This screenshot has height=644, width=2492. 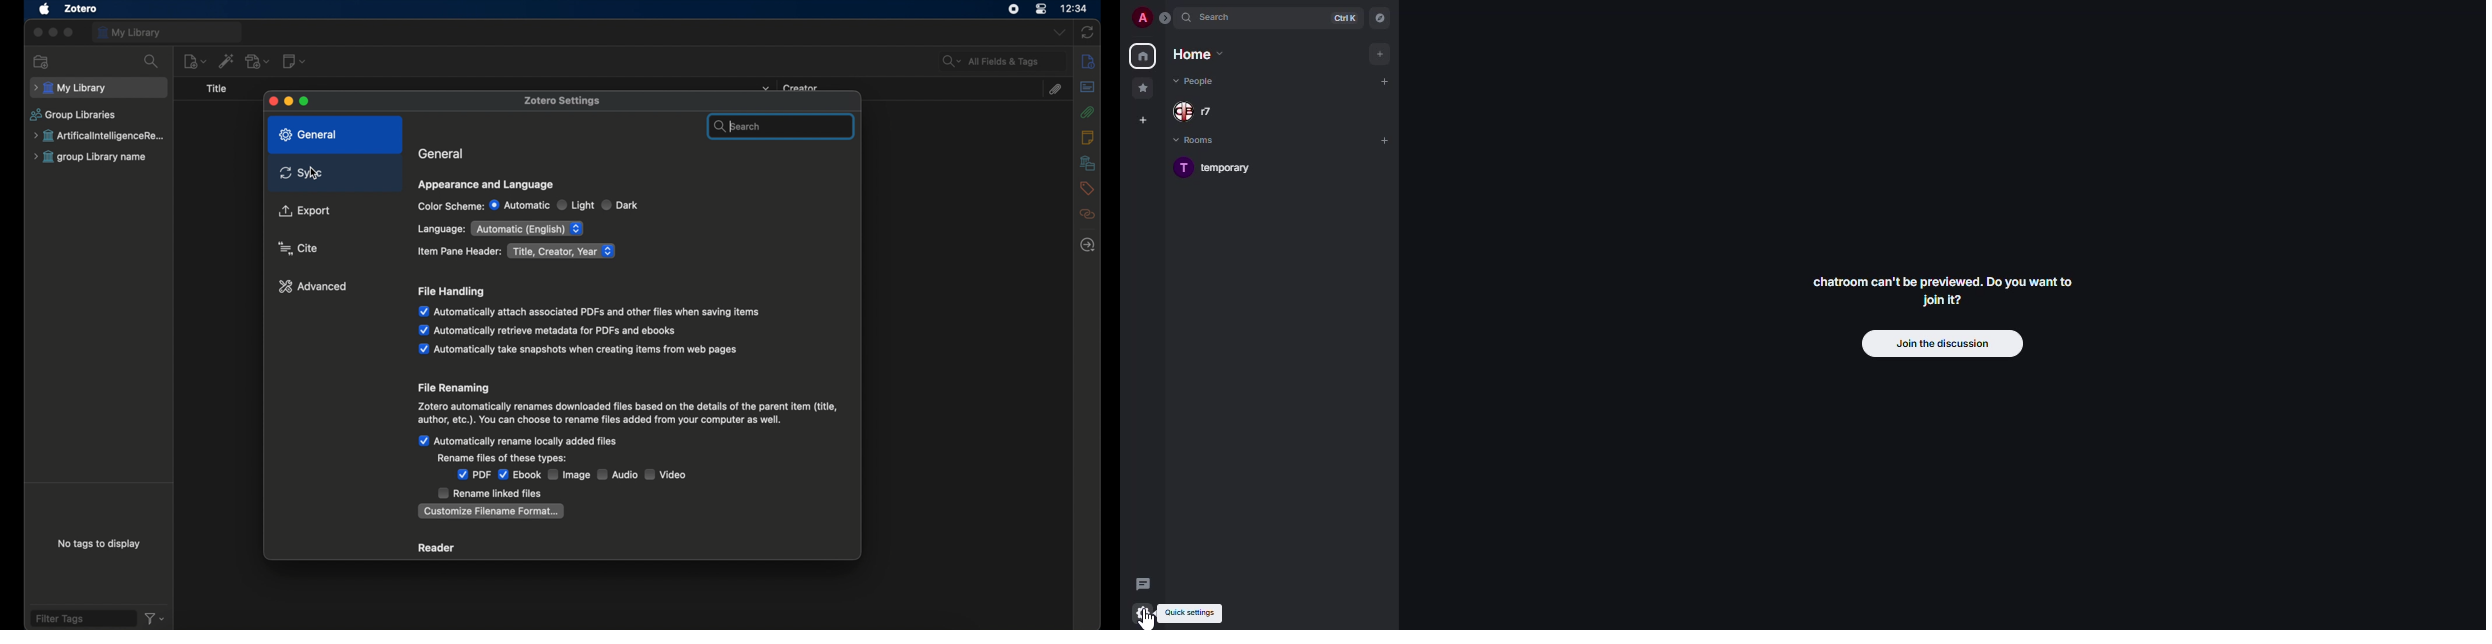 I want to click on zotero settings, so click(x=566, y=100).